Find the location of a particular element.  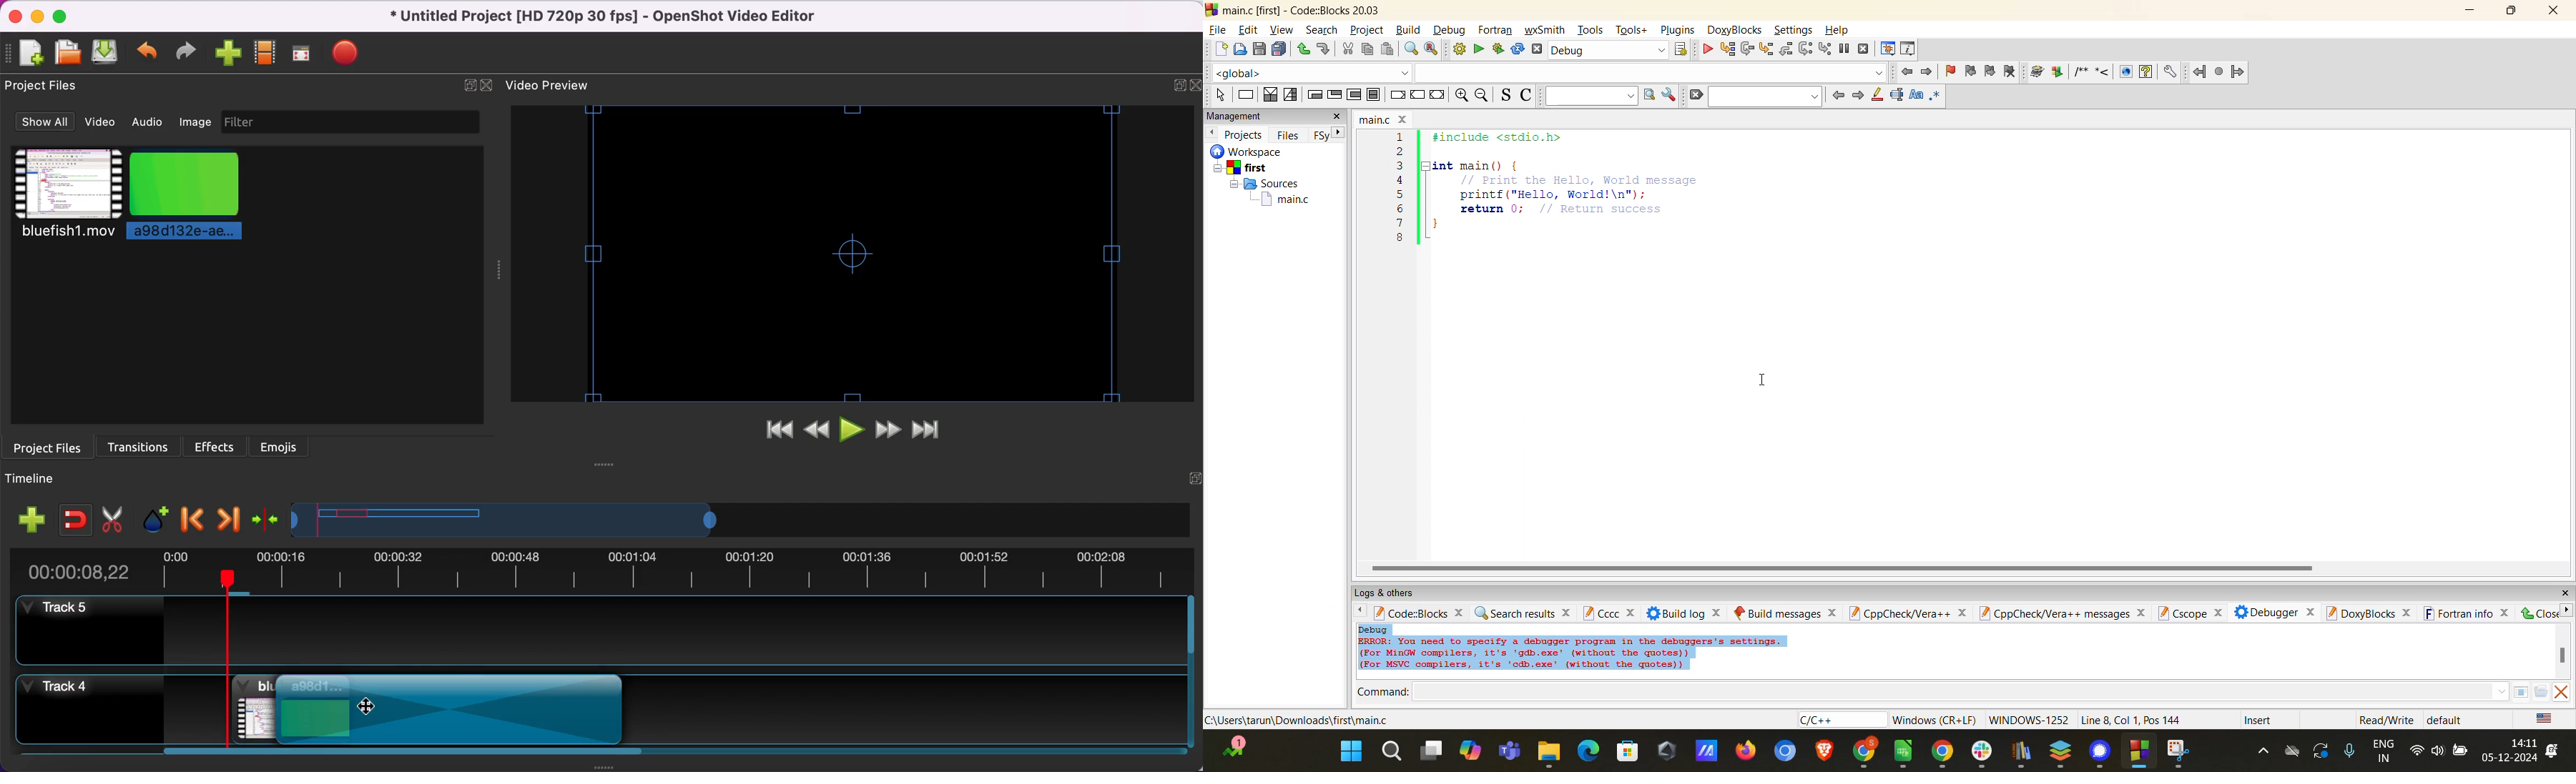

debug data is located at coordinates (1613, 653).